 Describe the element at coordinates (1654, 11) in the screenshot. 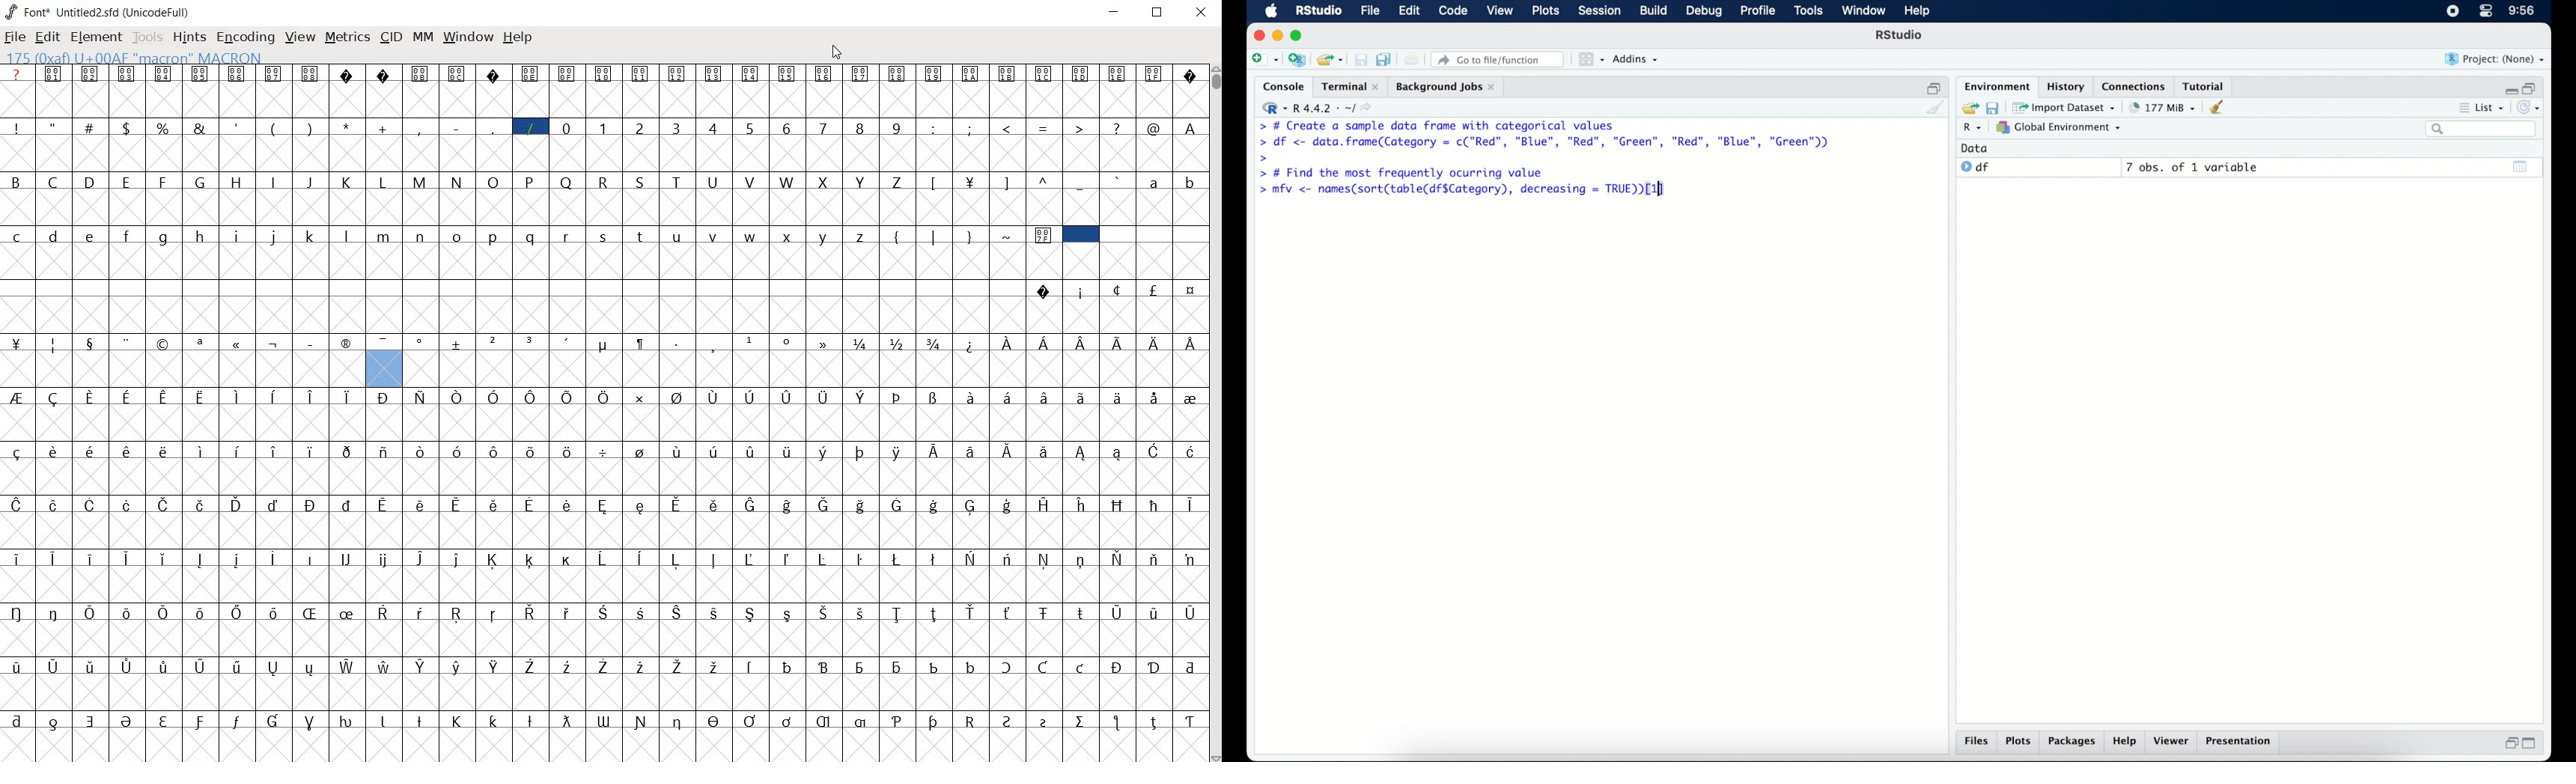

I see `build` at that location.